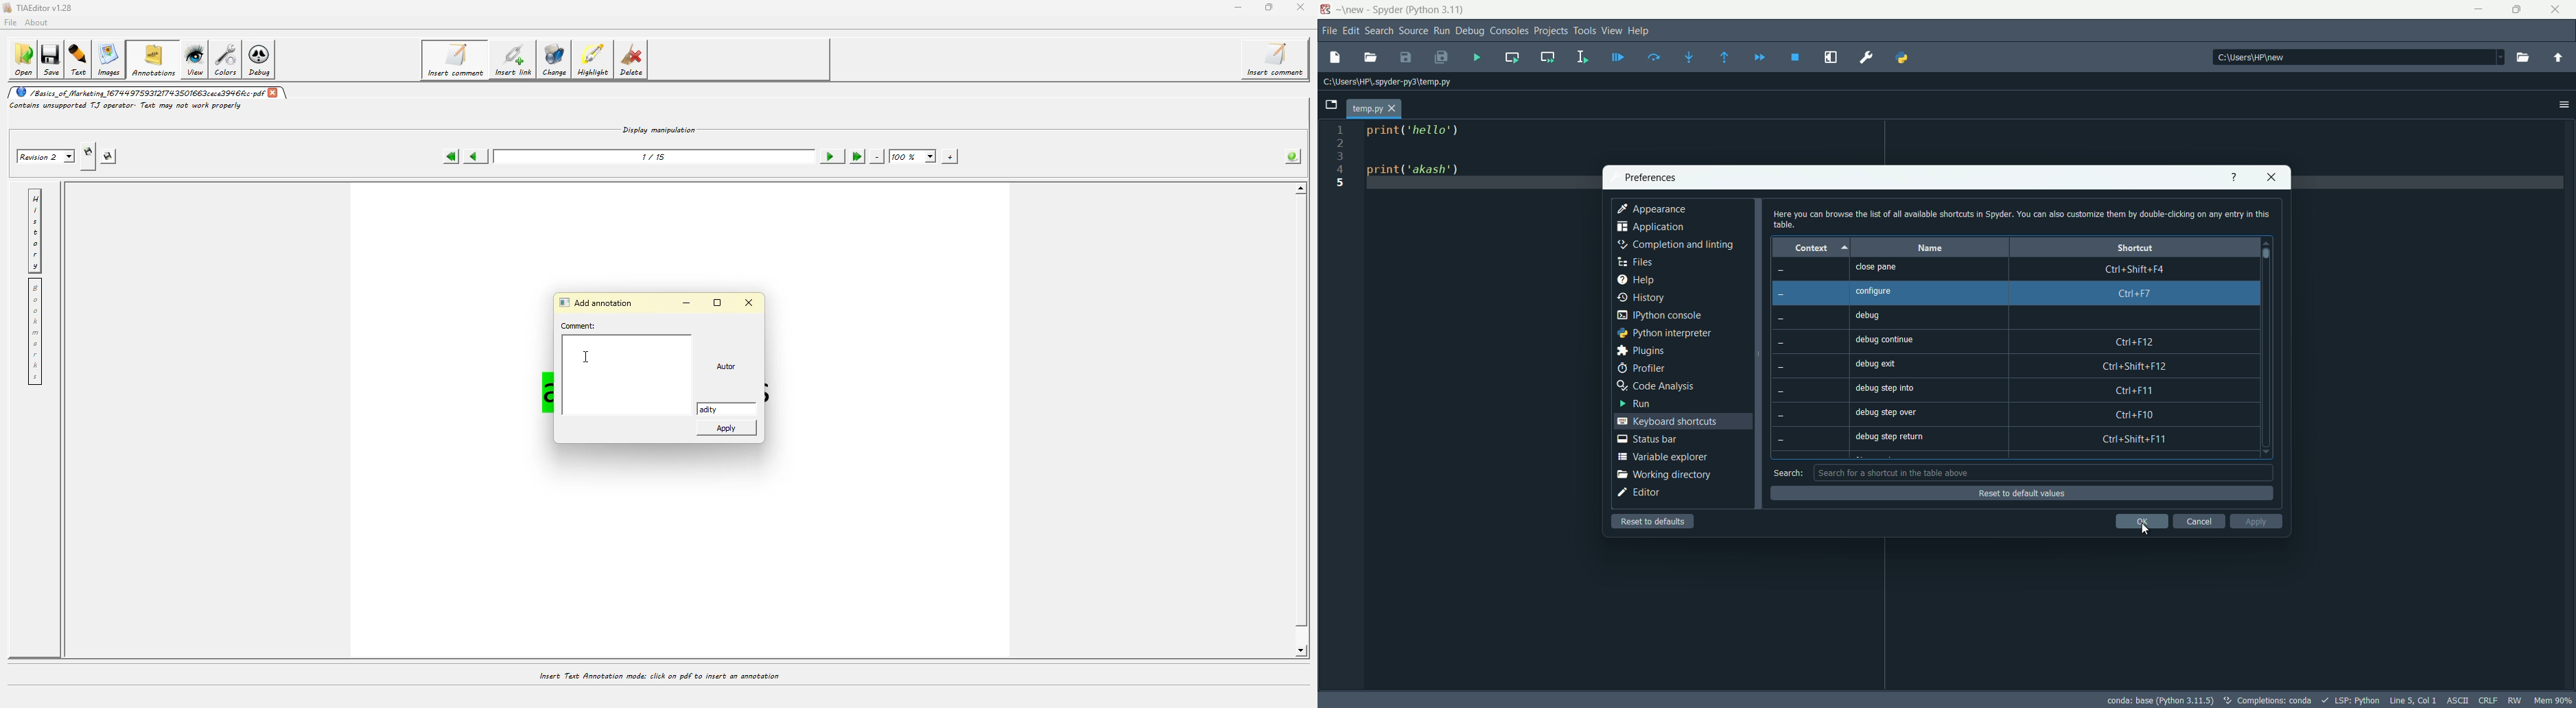 This screenshot has width=2576, height=728. I want to click on variable explorer, so click(1660, 456).